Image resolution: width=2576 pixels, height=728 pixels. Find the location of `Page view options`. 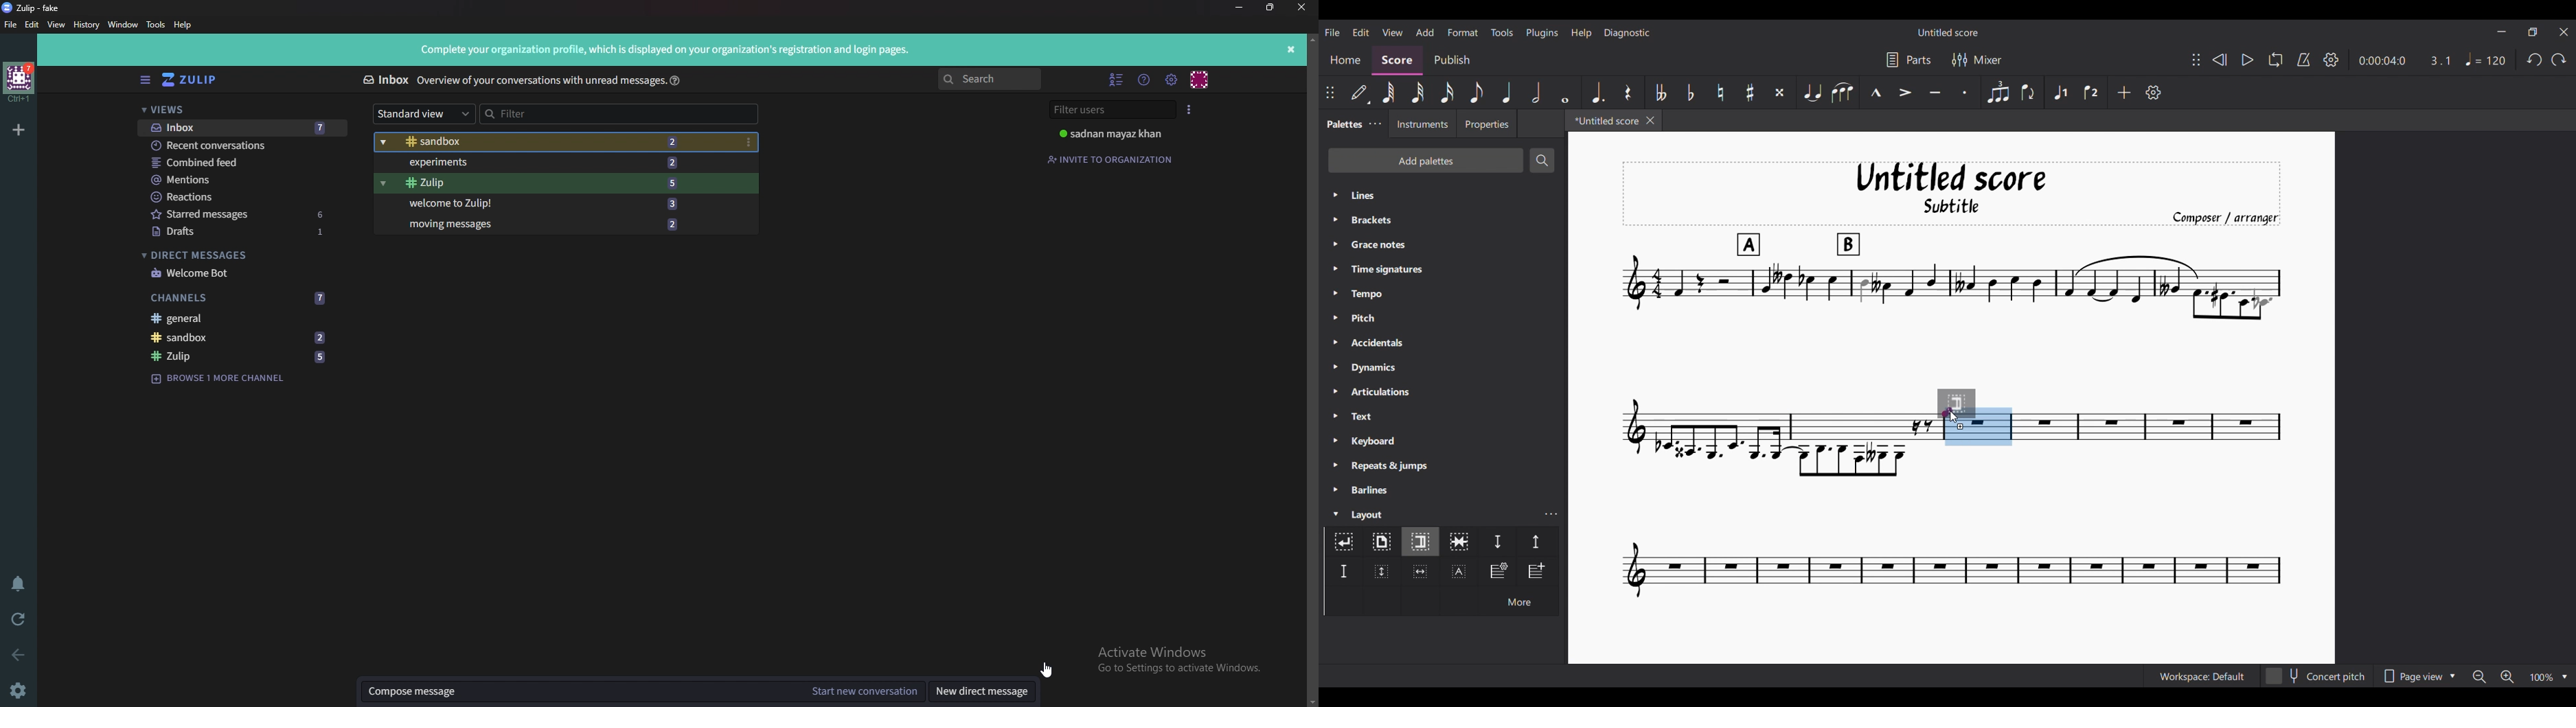

Page view options is located at coordinates (2418, 676).